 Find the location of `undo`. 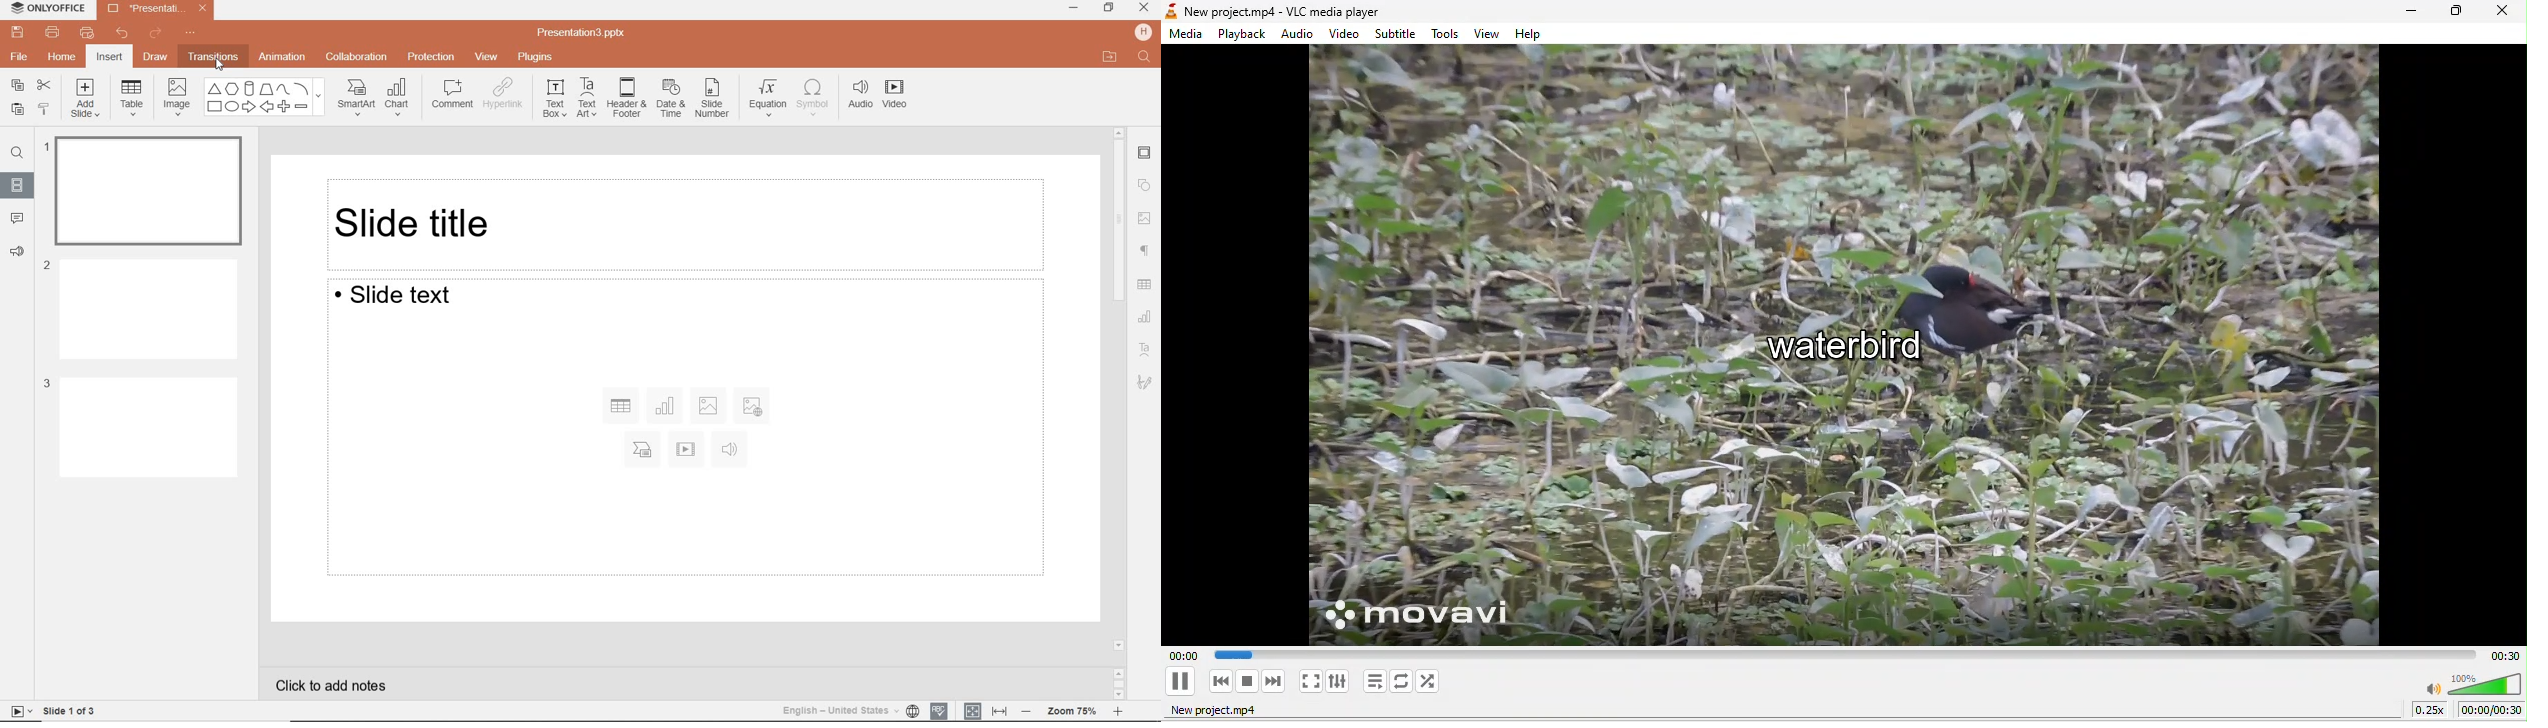

undo is located at coordinates (126, 34).